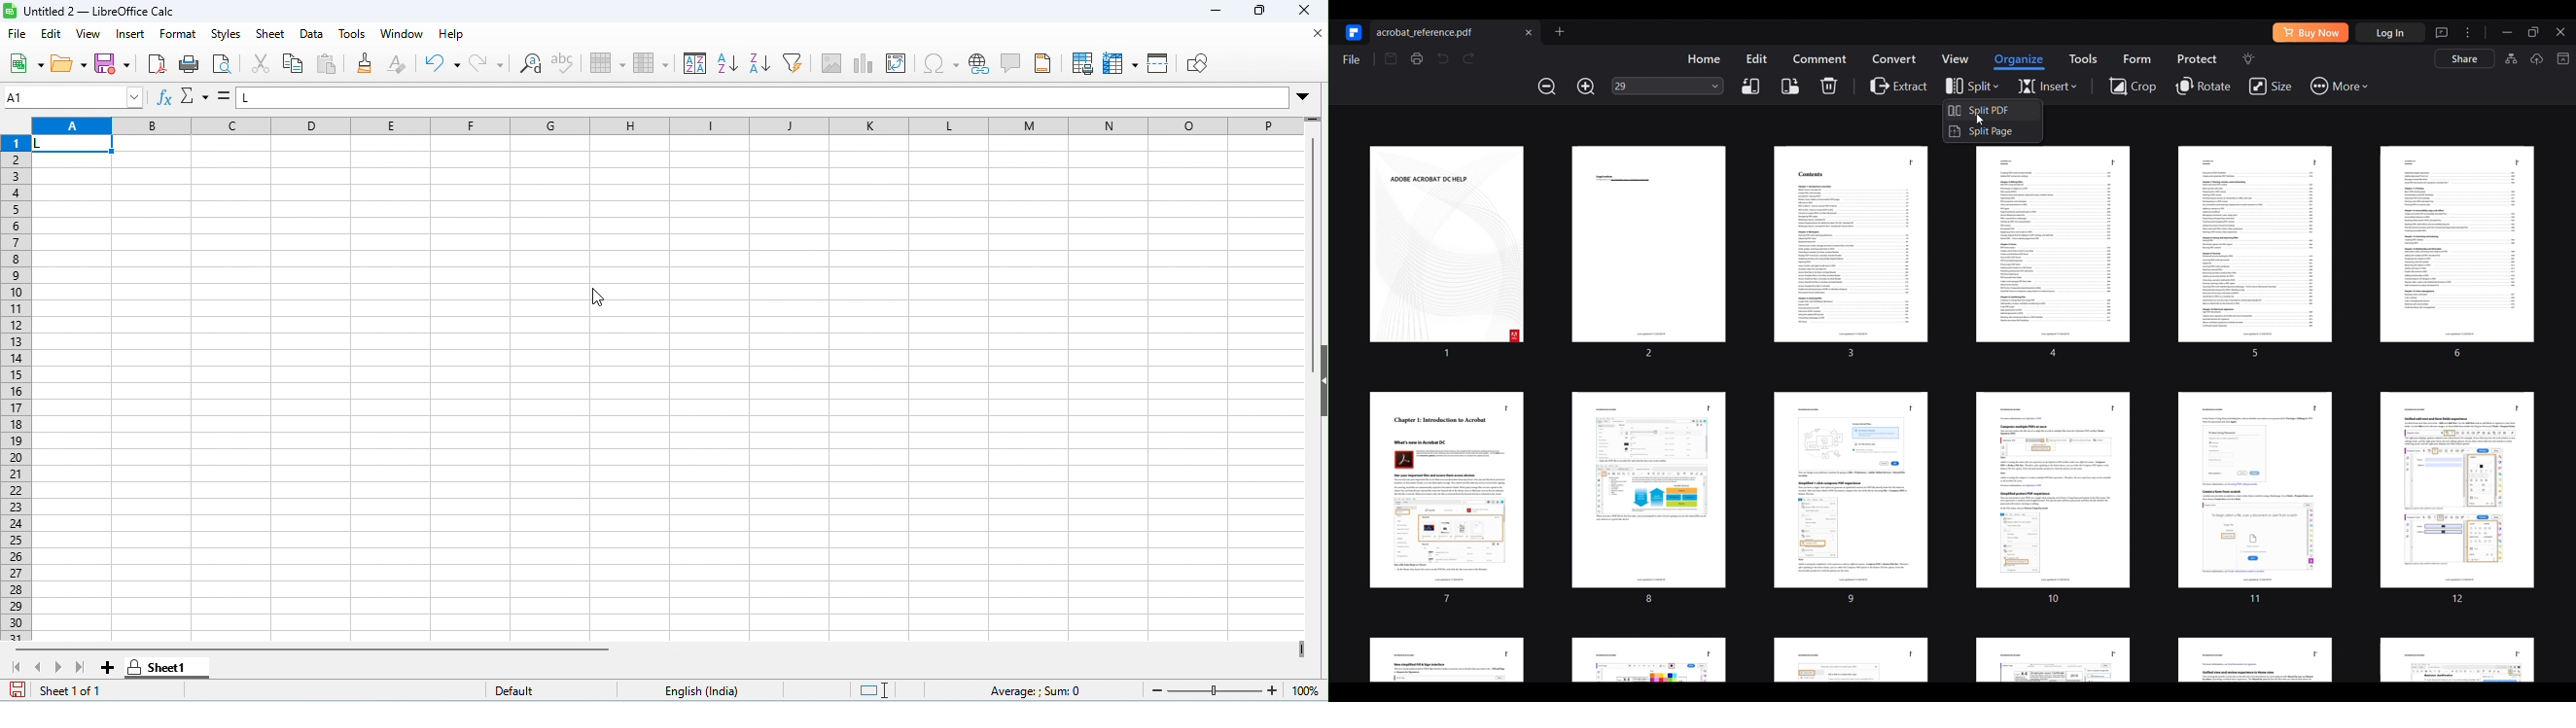 The image size is (2576, 728). What do you see at coordinates (227, 35) in the screenshot?
I see `styles` at bounding box center [227, 35].